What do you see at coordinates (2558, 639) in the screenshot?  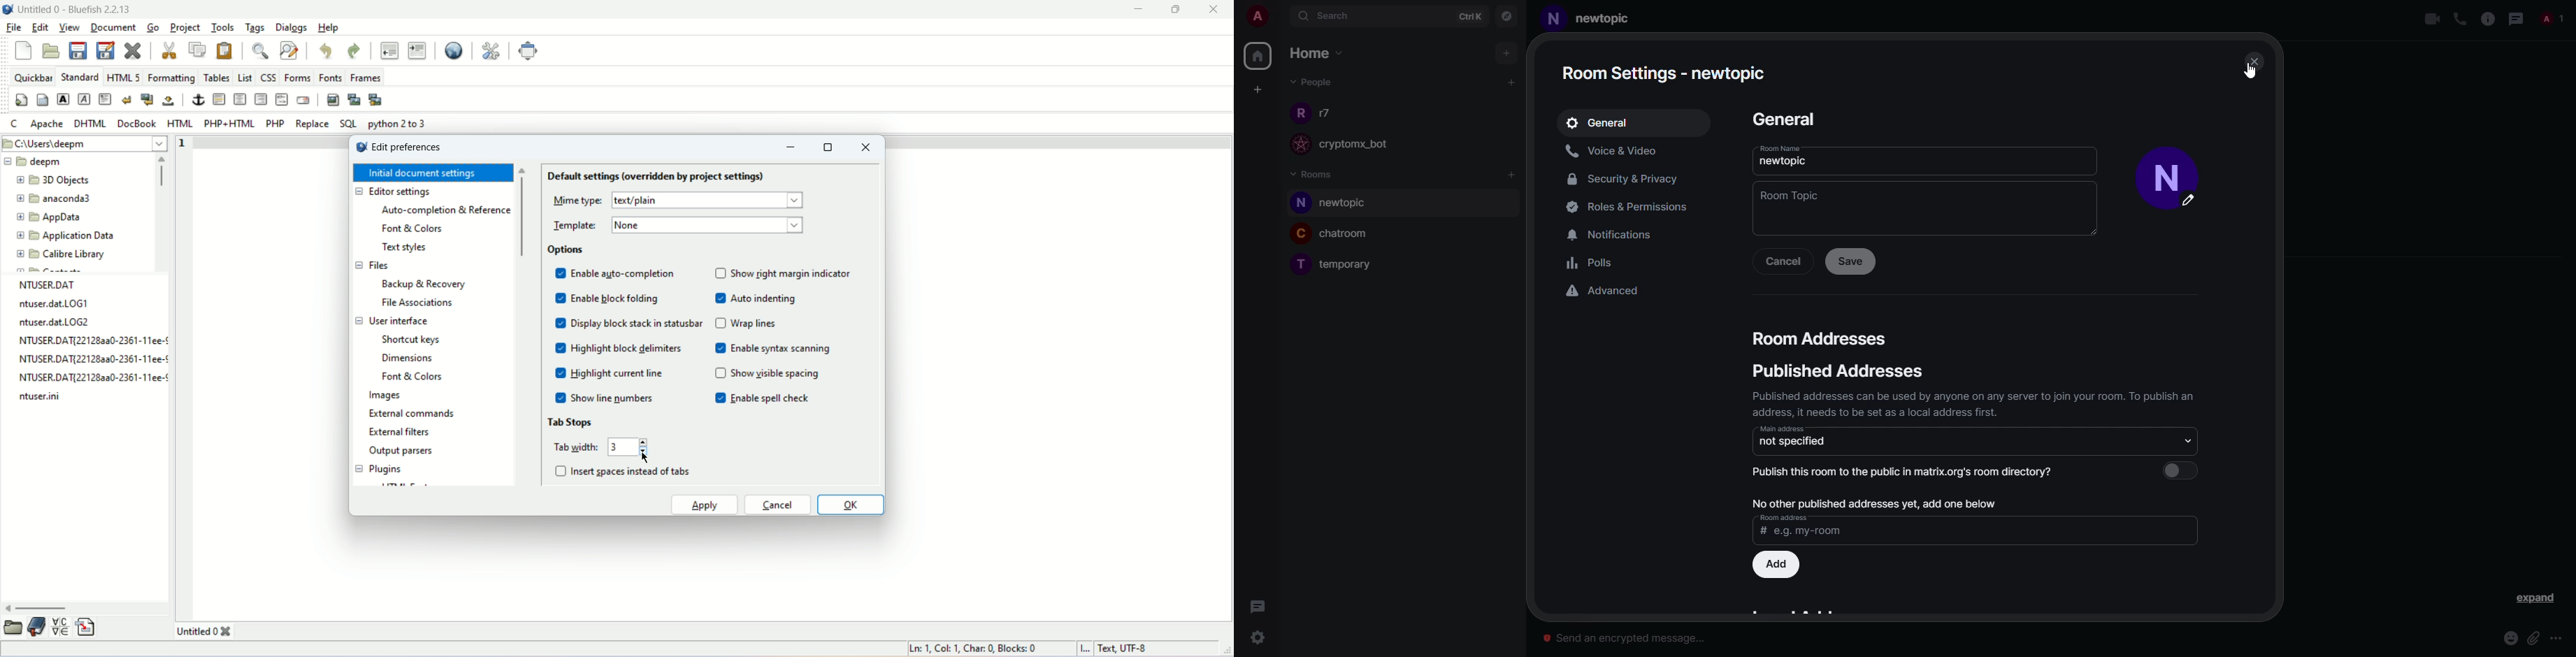 I see `more` at bounding box center [2558, 639].